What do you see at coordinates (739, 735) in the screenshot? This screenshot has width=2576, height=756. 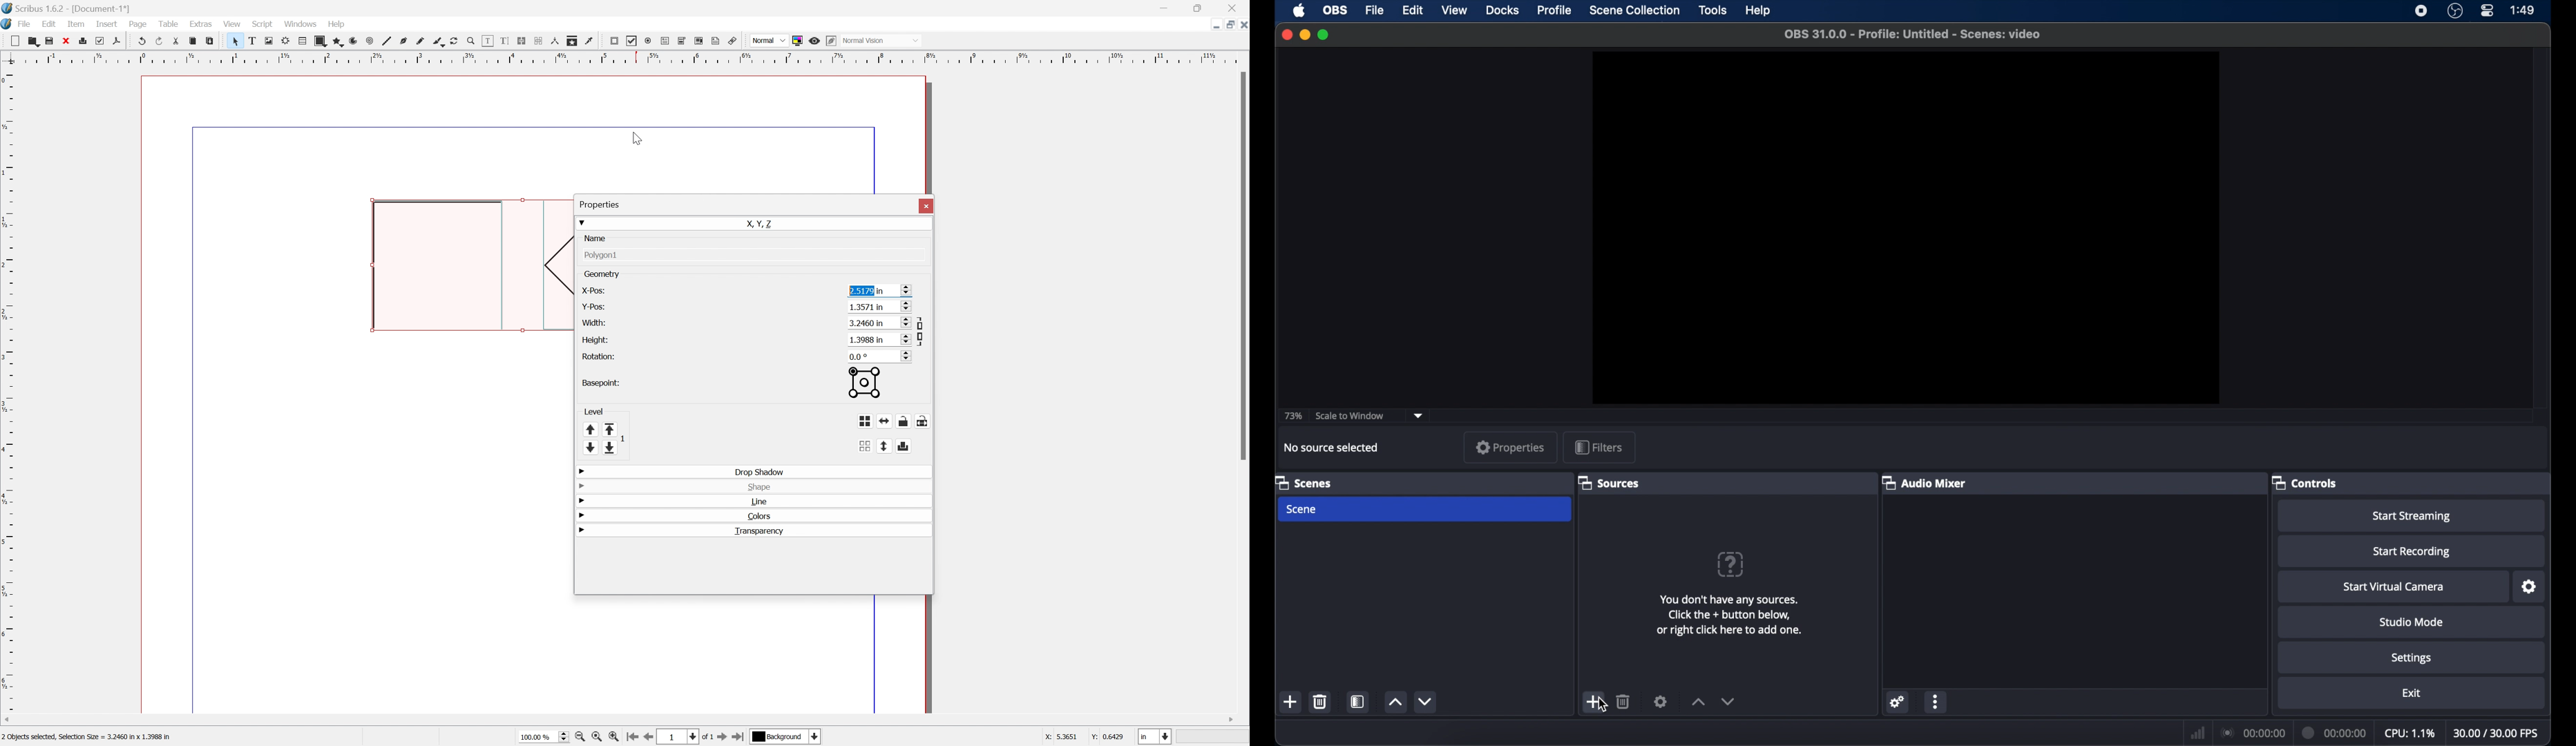 I see `Go to last page` at bounding box center [739, 735].